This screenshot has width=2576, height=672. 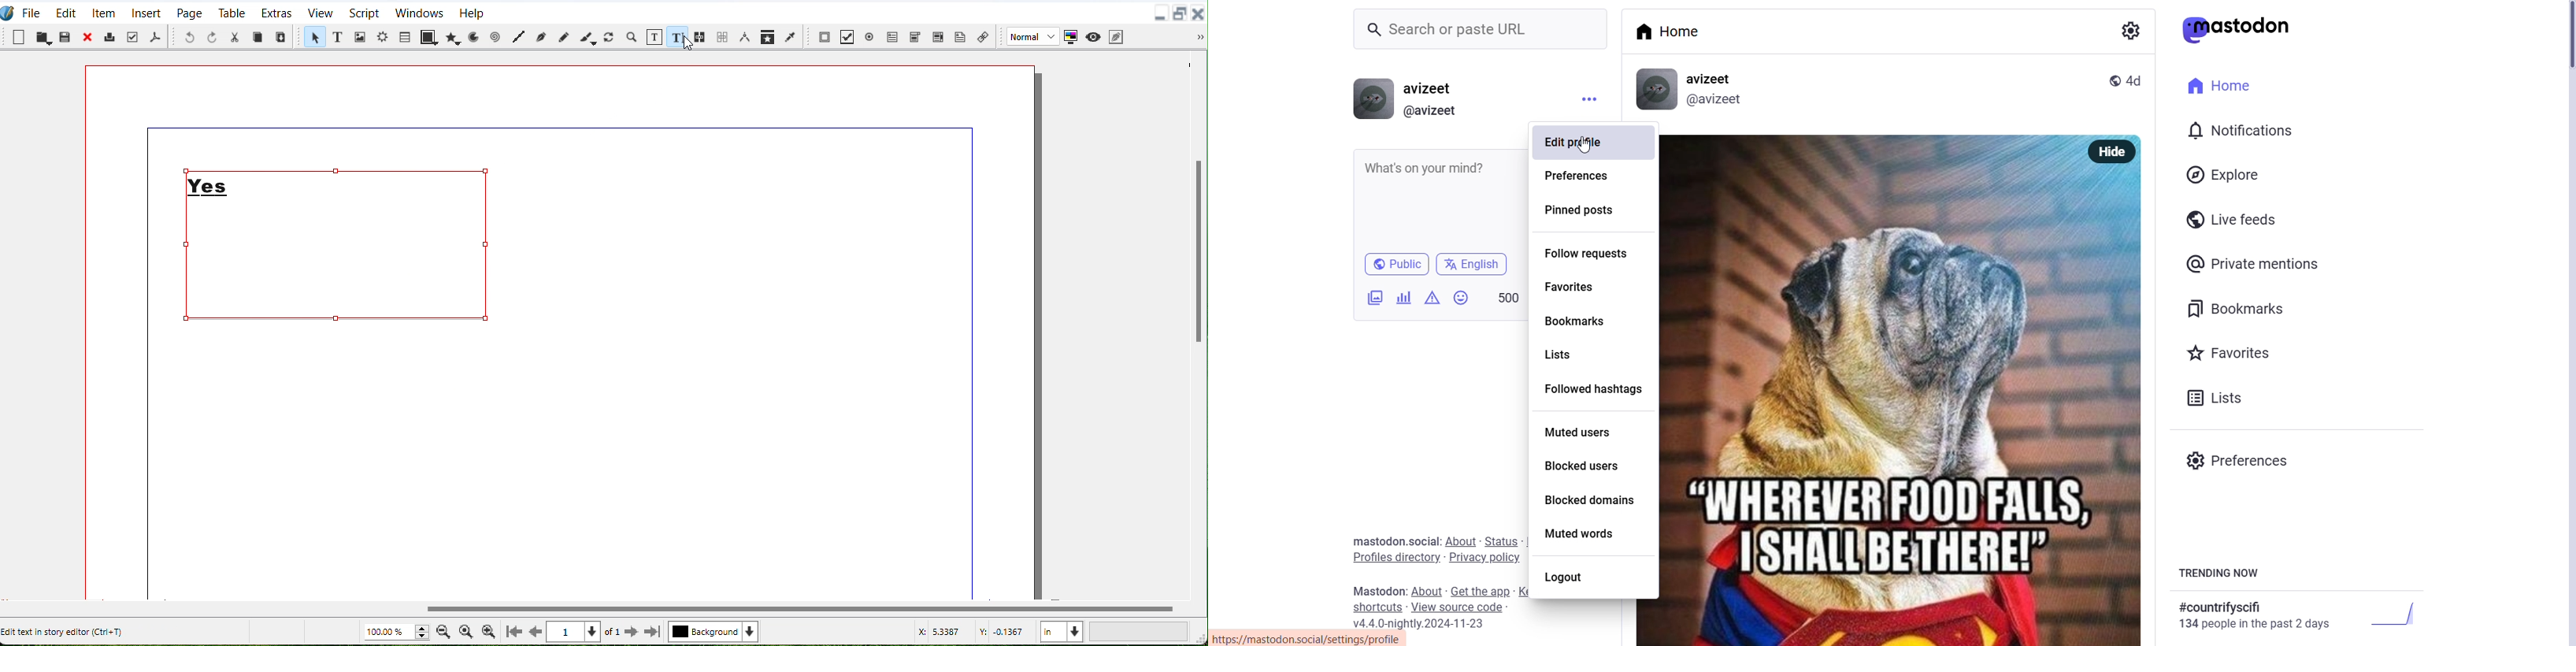 I want to click on Vertical scroll bar, so click(x=1195, y=325).